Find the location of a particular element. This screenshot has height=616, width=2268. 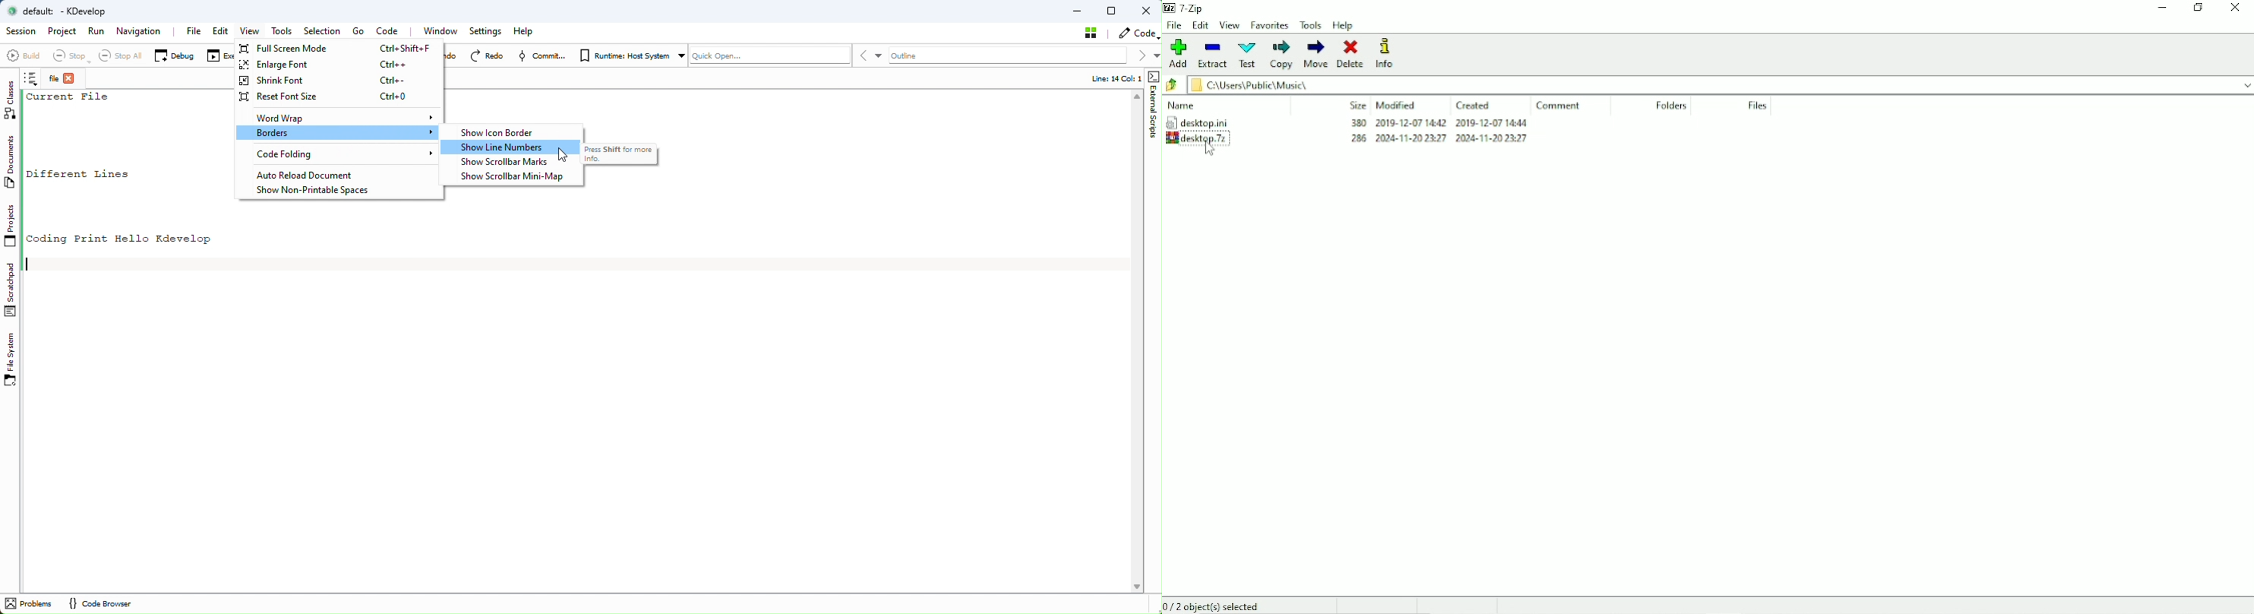

Code is located at coordinates (1138, 33).